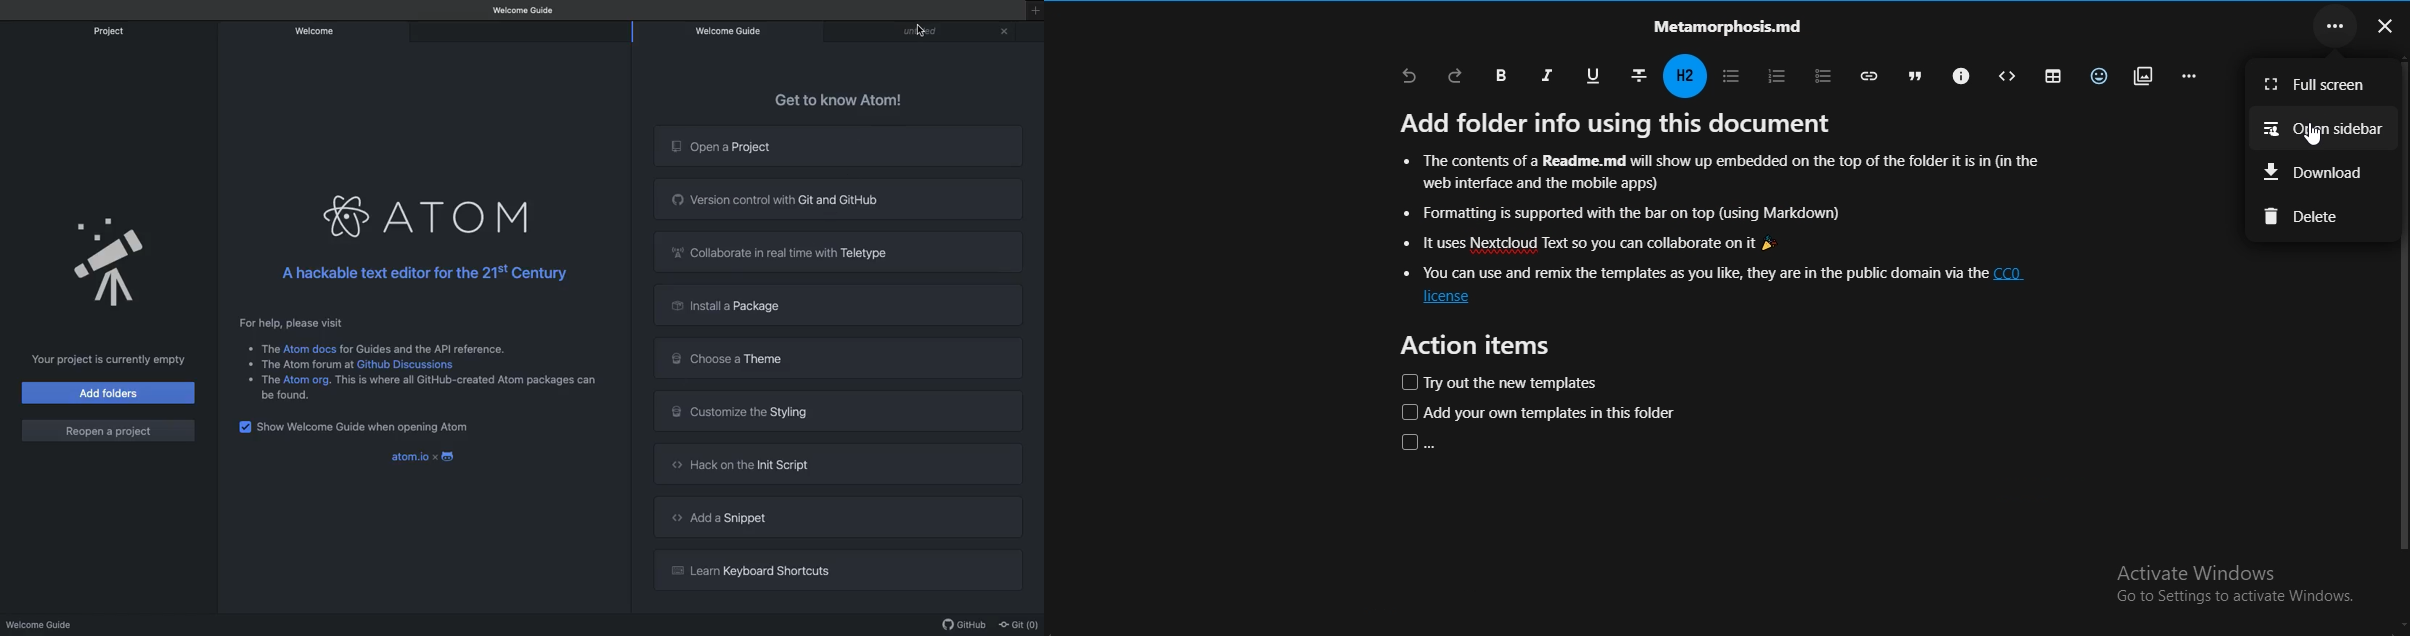 The width and height of the screenshot is (2436, 644). Describe the element at coordinates (425, 320) in the screenshot. I see `Instructional text` at that location.